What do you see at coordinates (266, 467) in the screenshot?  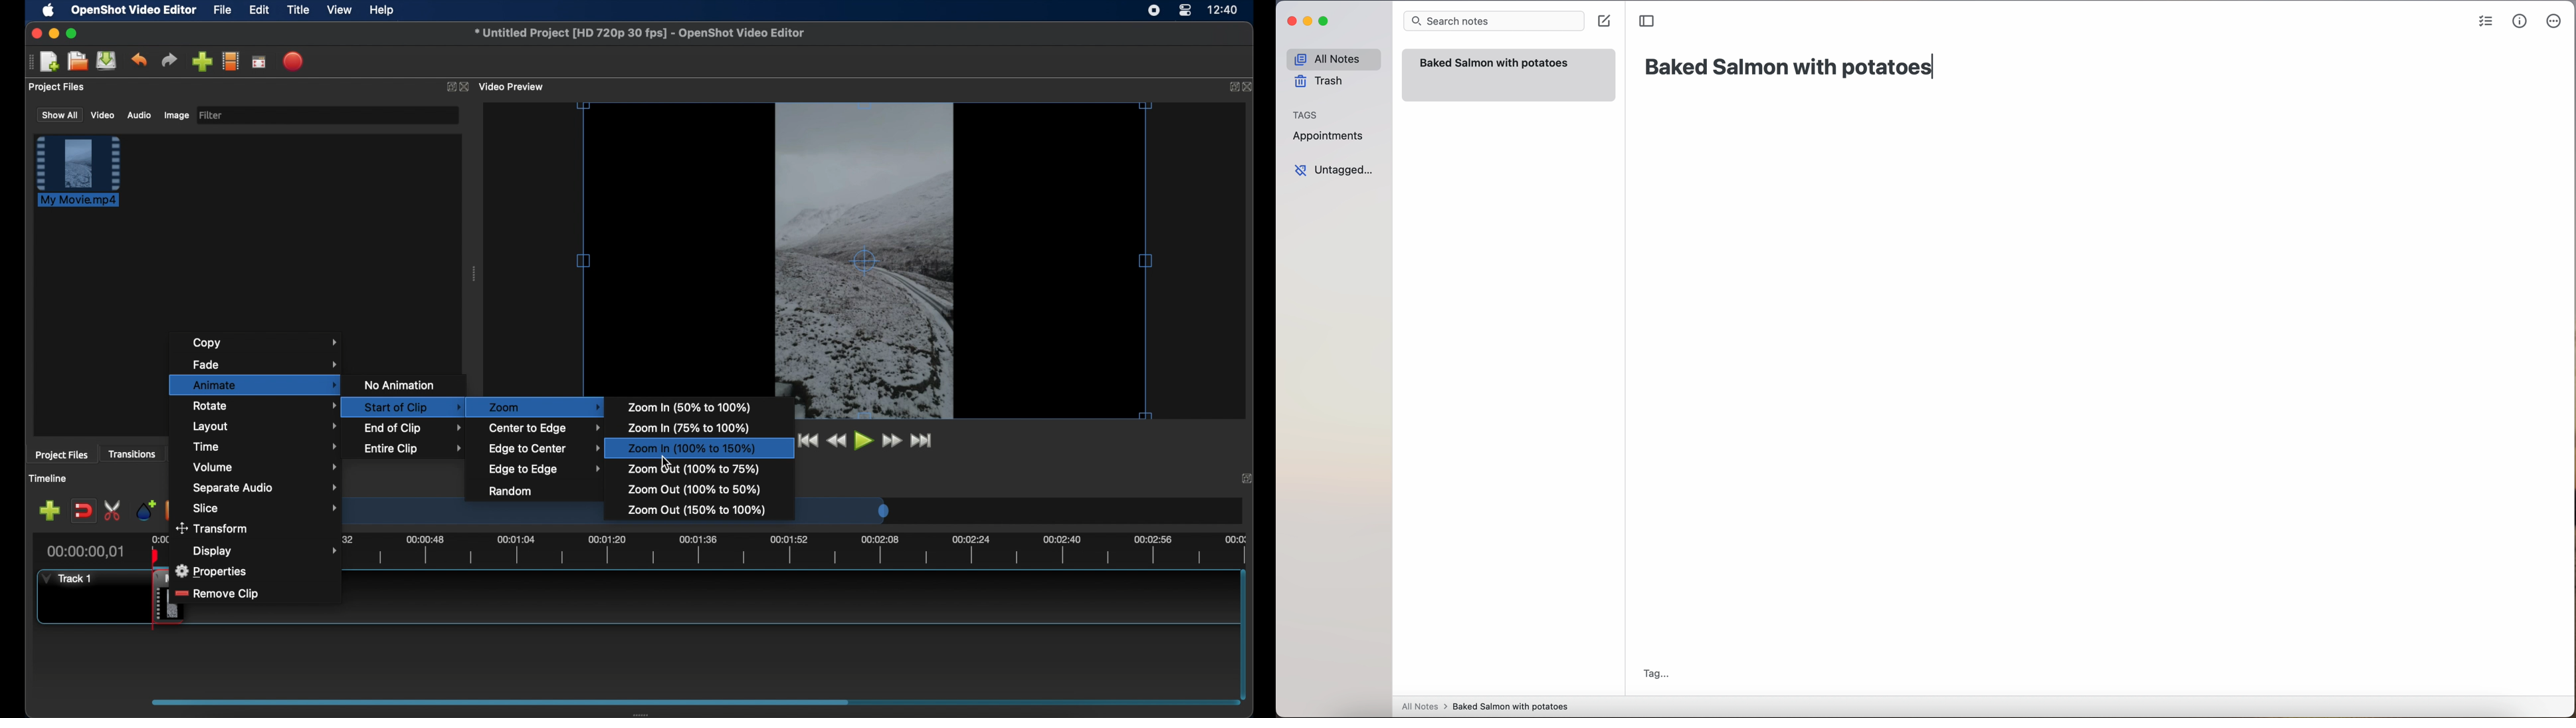 I see `volume menu` at bounding box center [266, 467].